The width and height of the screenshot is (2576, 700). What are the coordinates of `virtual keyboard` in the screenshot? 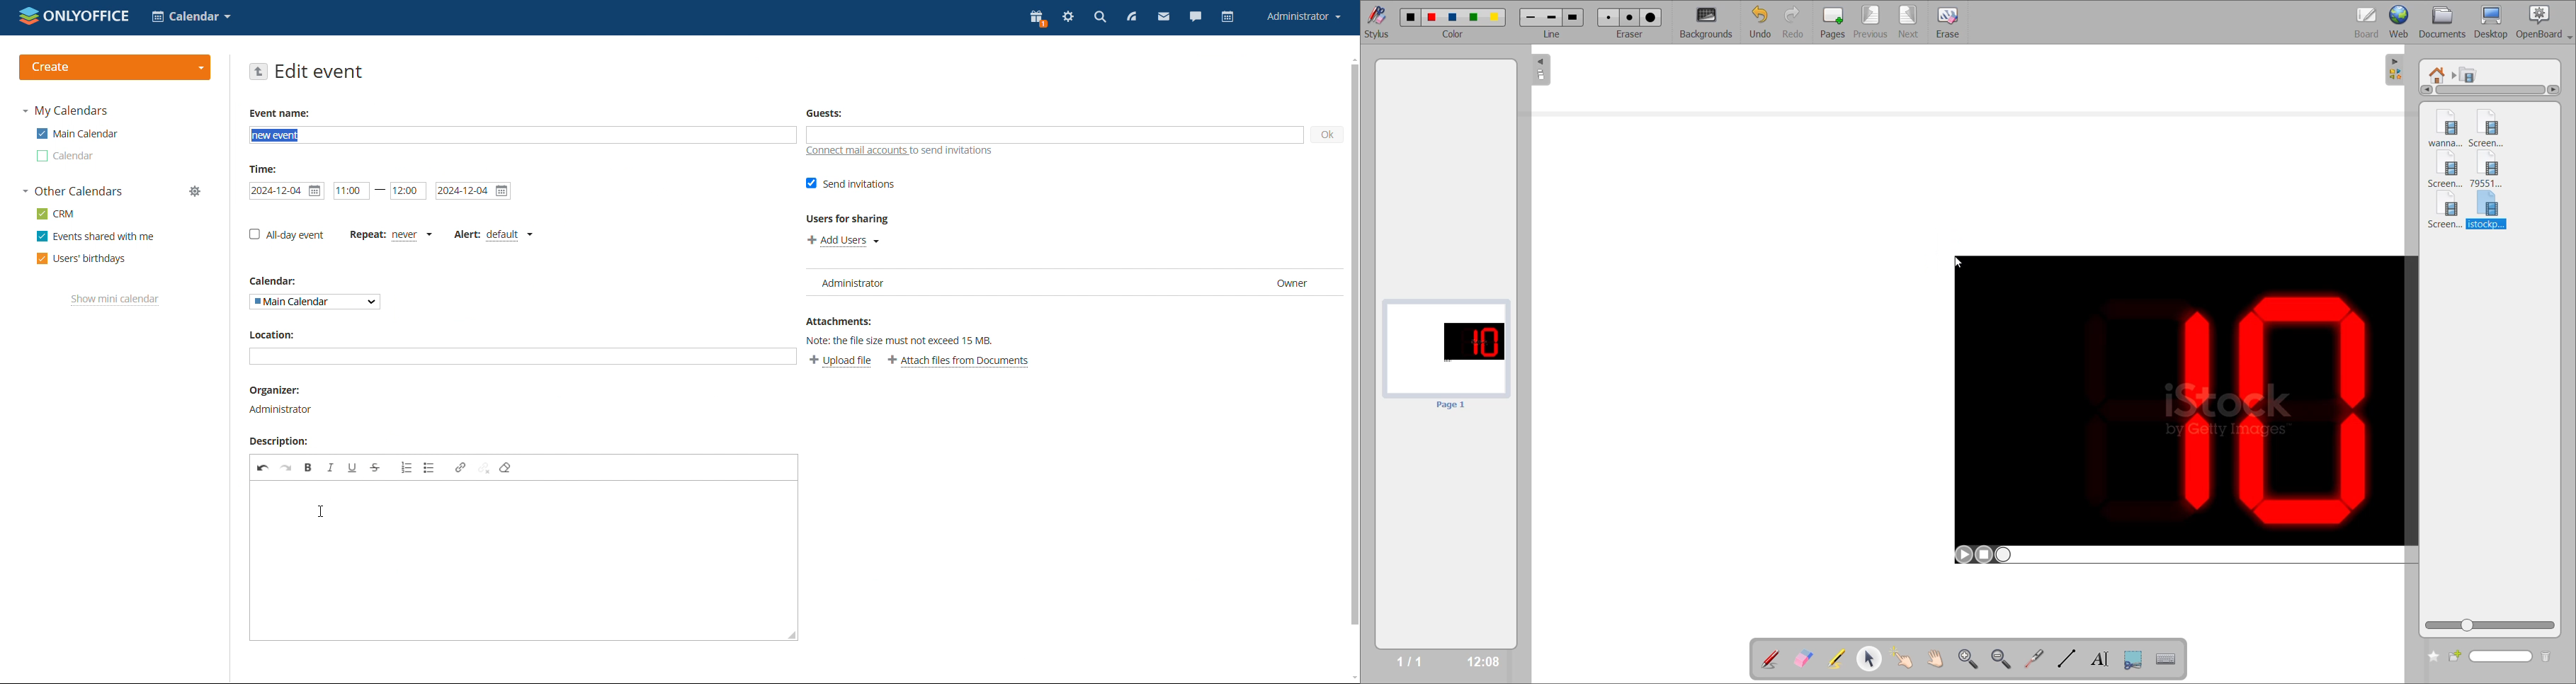 It's located at (2170, 661).